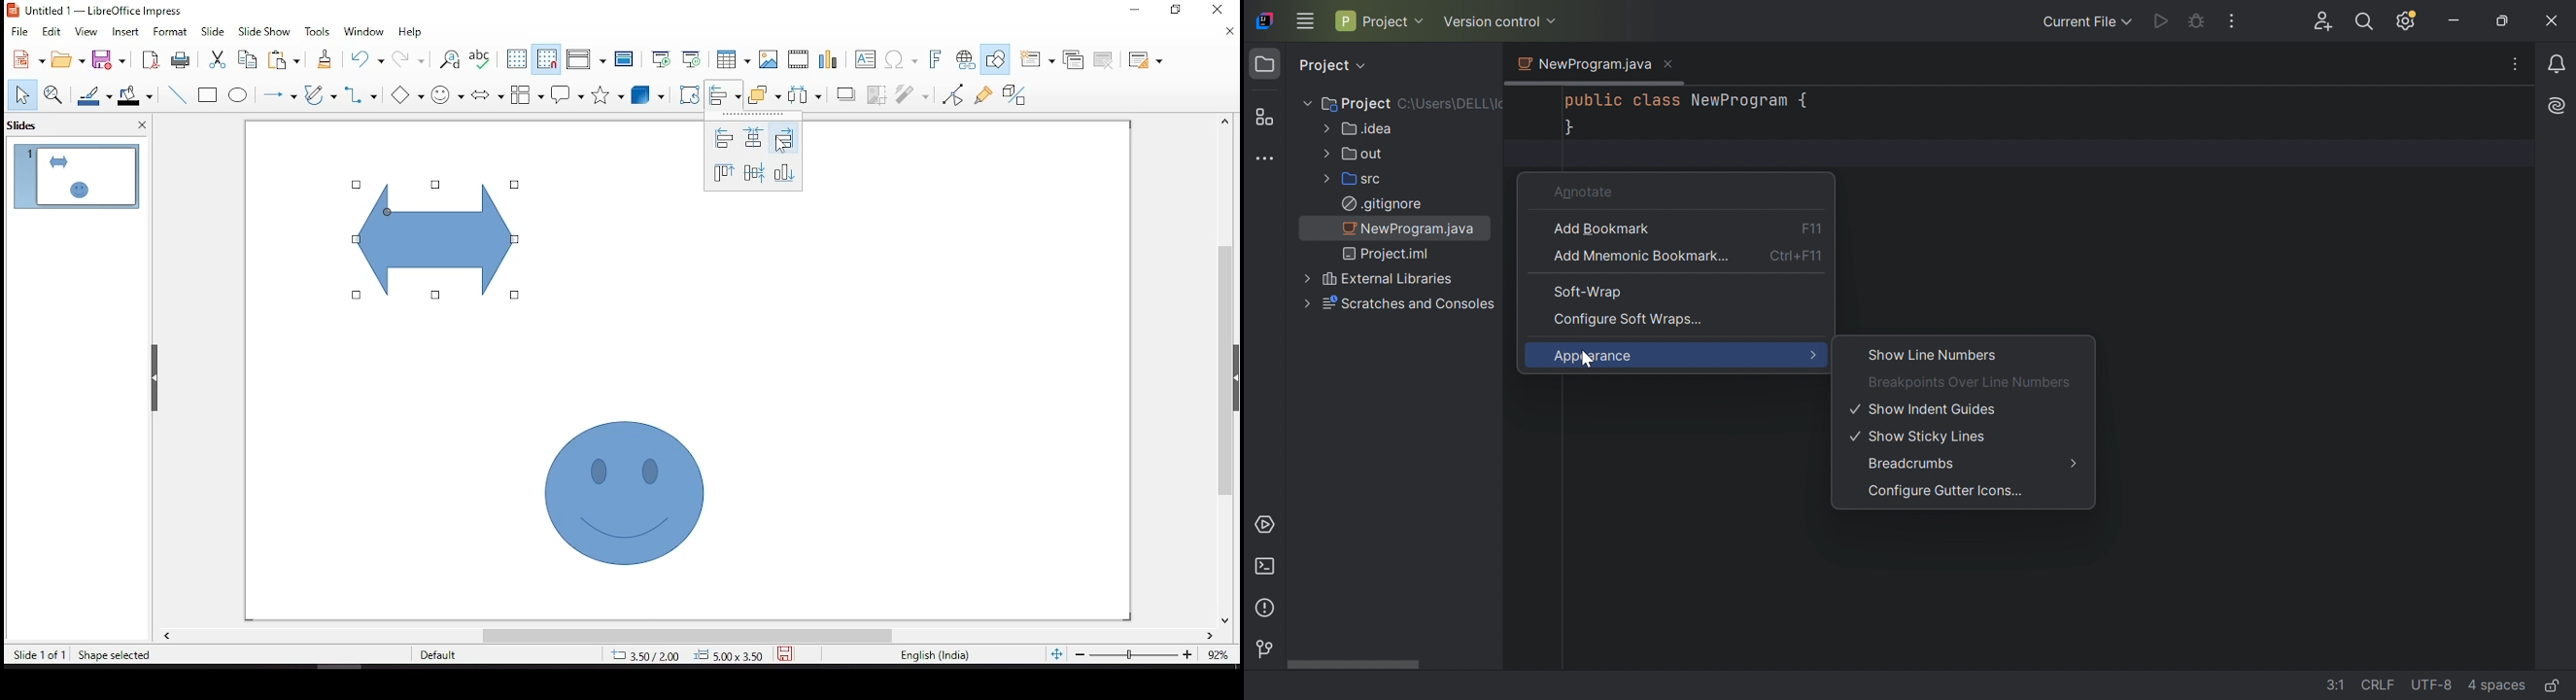 The width and height of the screenshot is (2576, 700). Describe the element at coordinates (77, 176) in the screenshot. I see `slide 1` at that location.